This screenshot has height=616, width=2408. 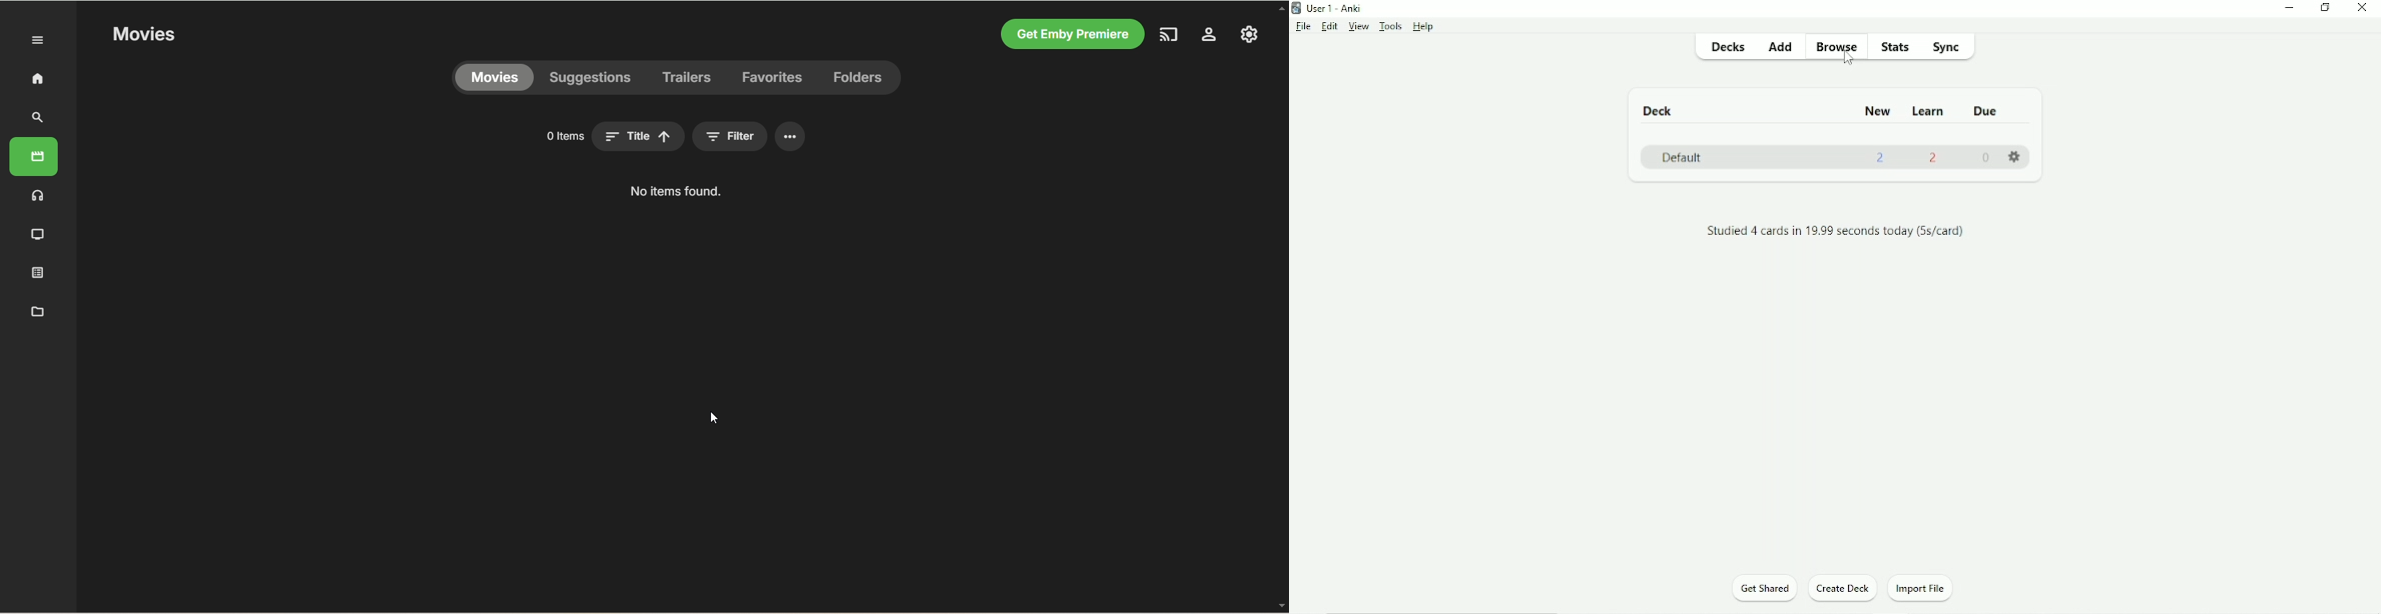 What do you see at coordinates (35, 310) in the screenshot?
I see `metadata manager` at bounding box center [35, 310].